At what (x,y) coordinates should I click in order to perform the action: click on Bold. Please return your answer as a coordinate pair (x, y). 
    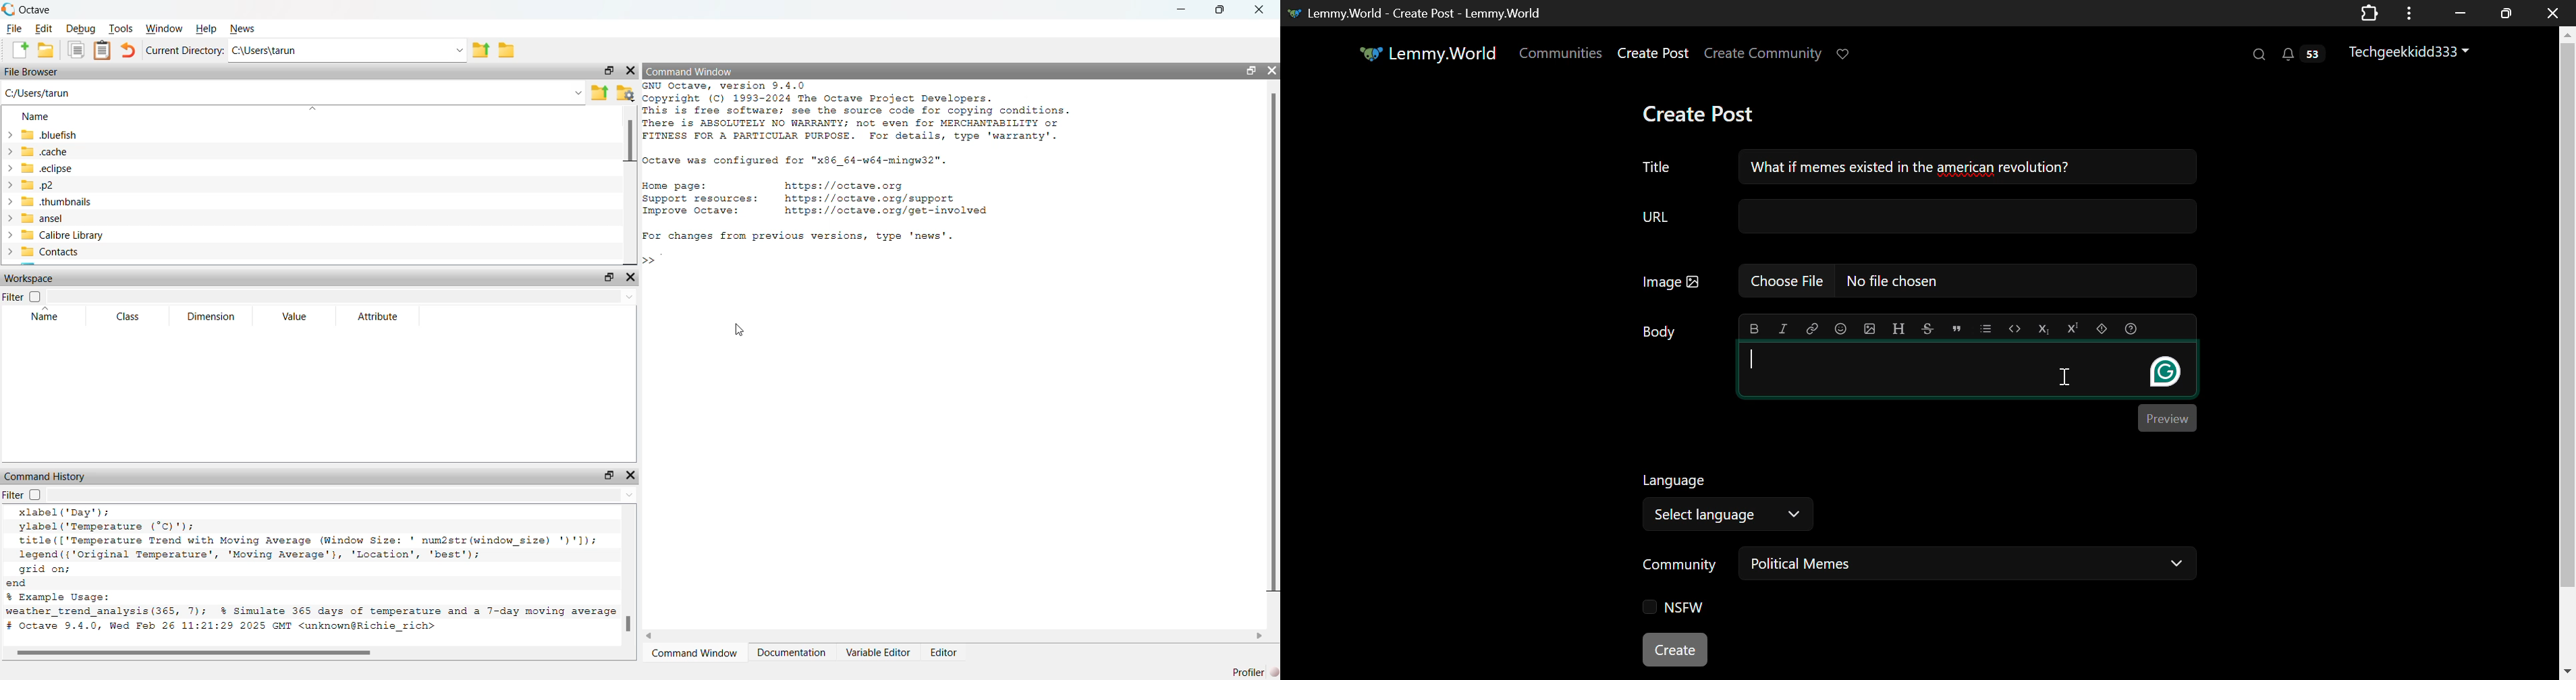
    Looking at the image, I should click on (1753, 328).